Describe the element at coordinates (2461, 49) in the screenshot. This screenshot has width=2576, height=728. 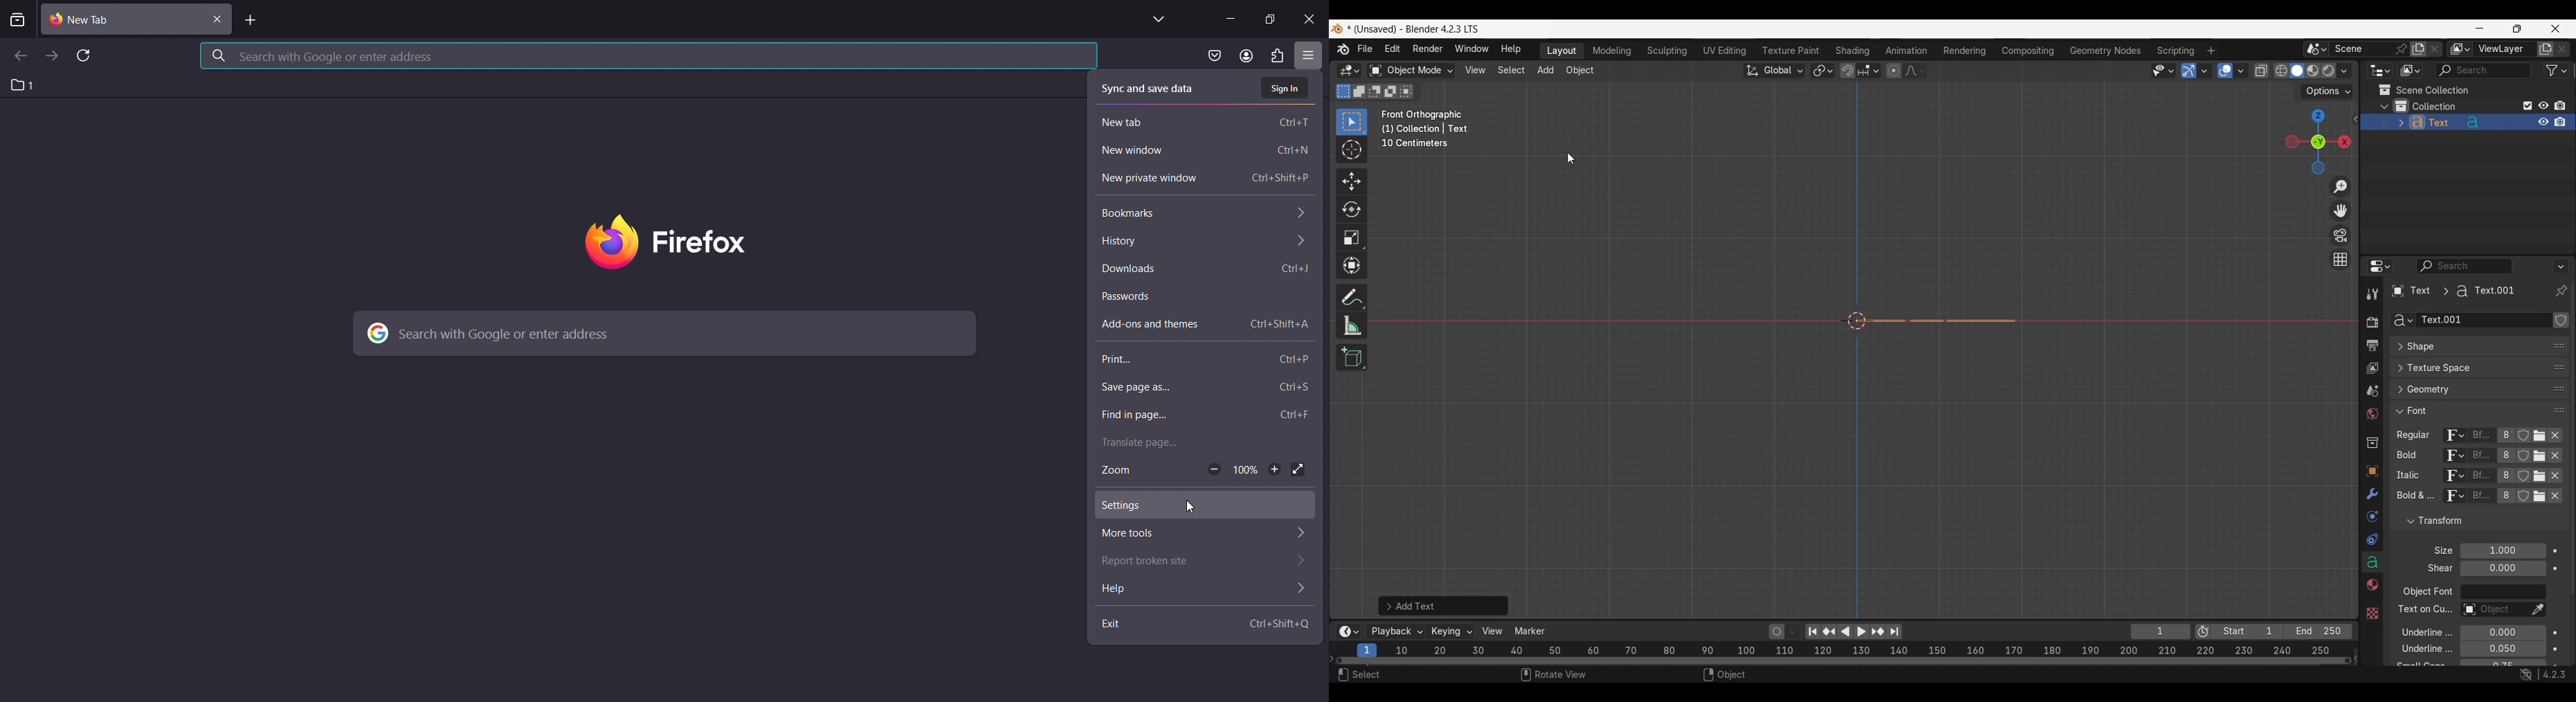
I see `The active workspace view layer showing in the window` at that location.